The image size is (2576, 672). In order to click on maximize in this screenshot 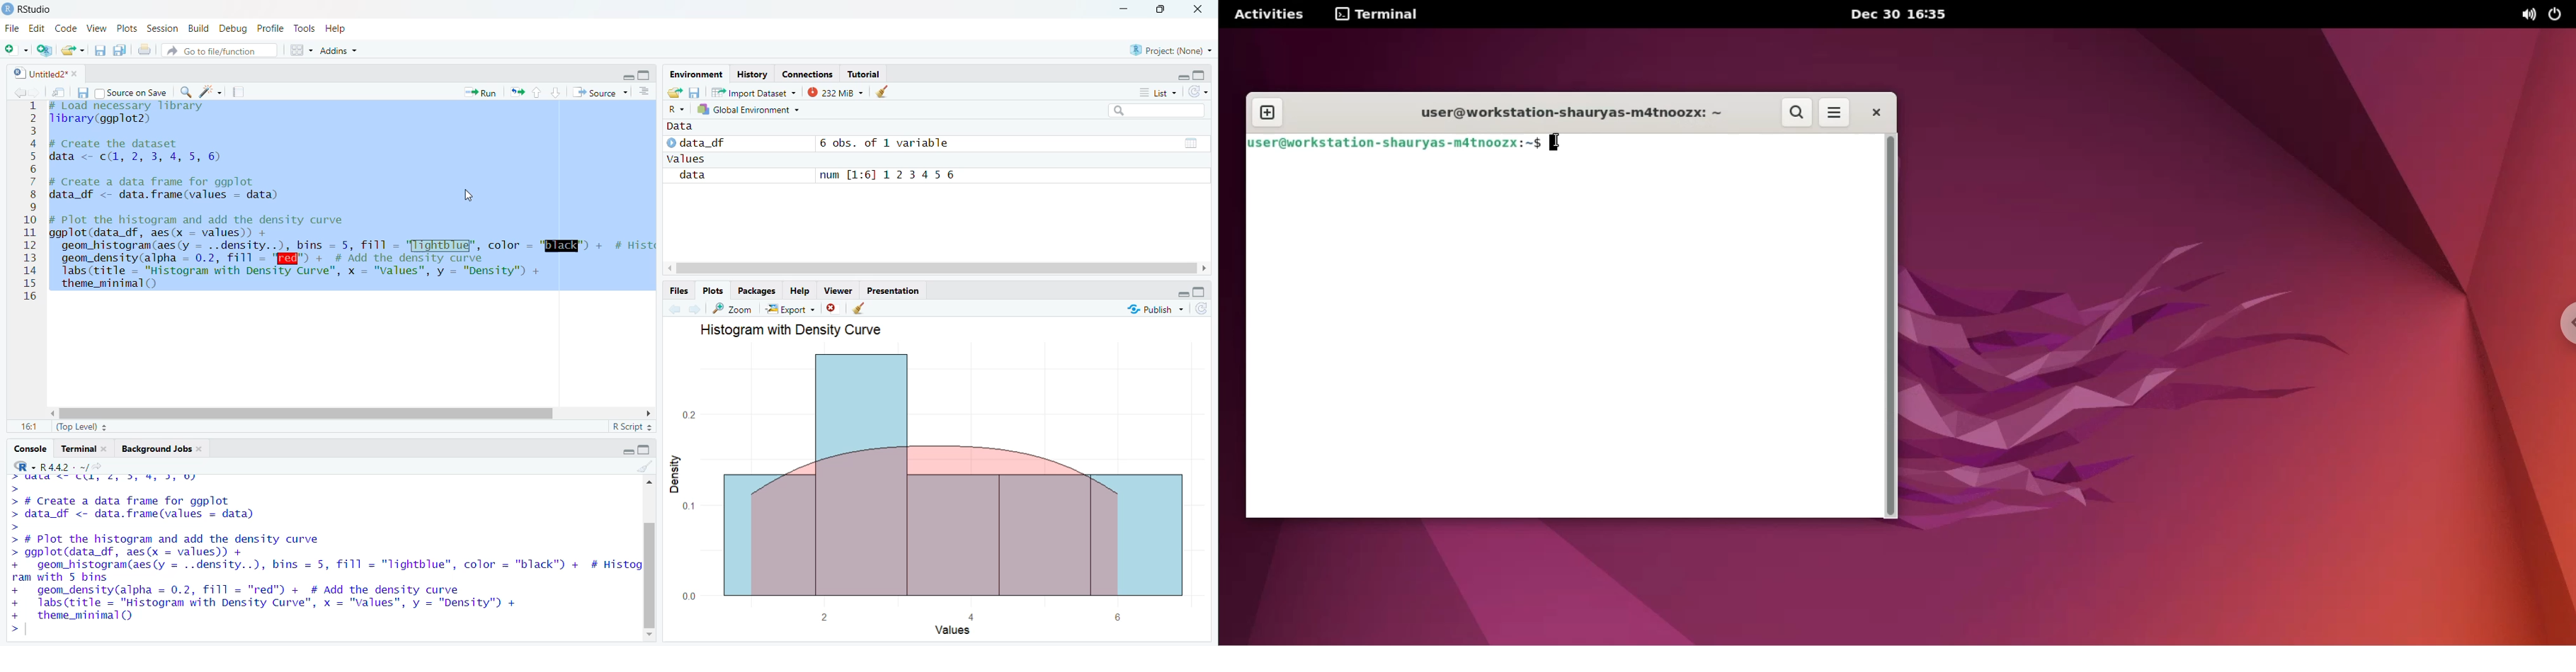, I will do `click(1200, 293)`.